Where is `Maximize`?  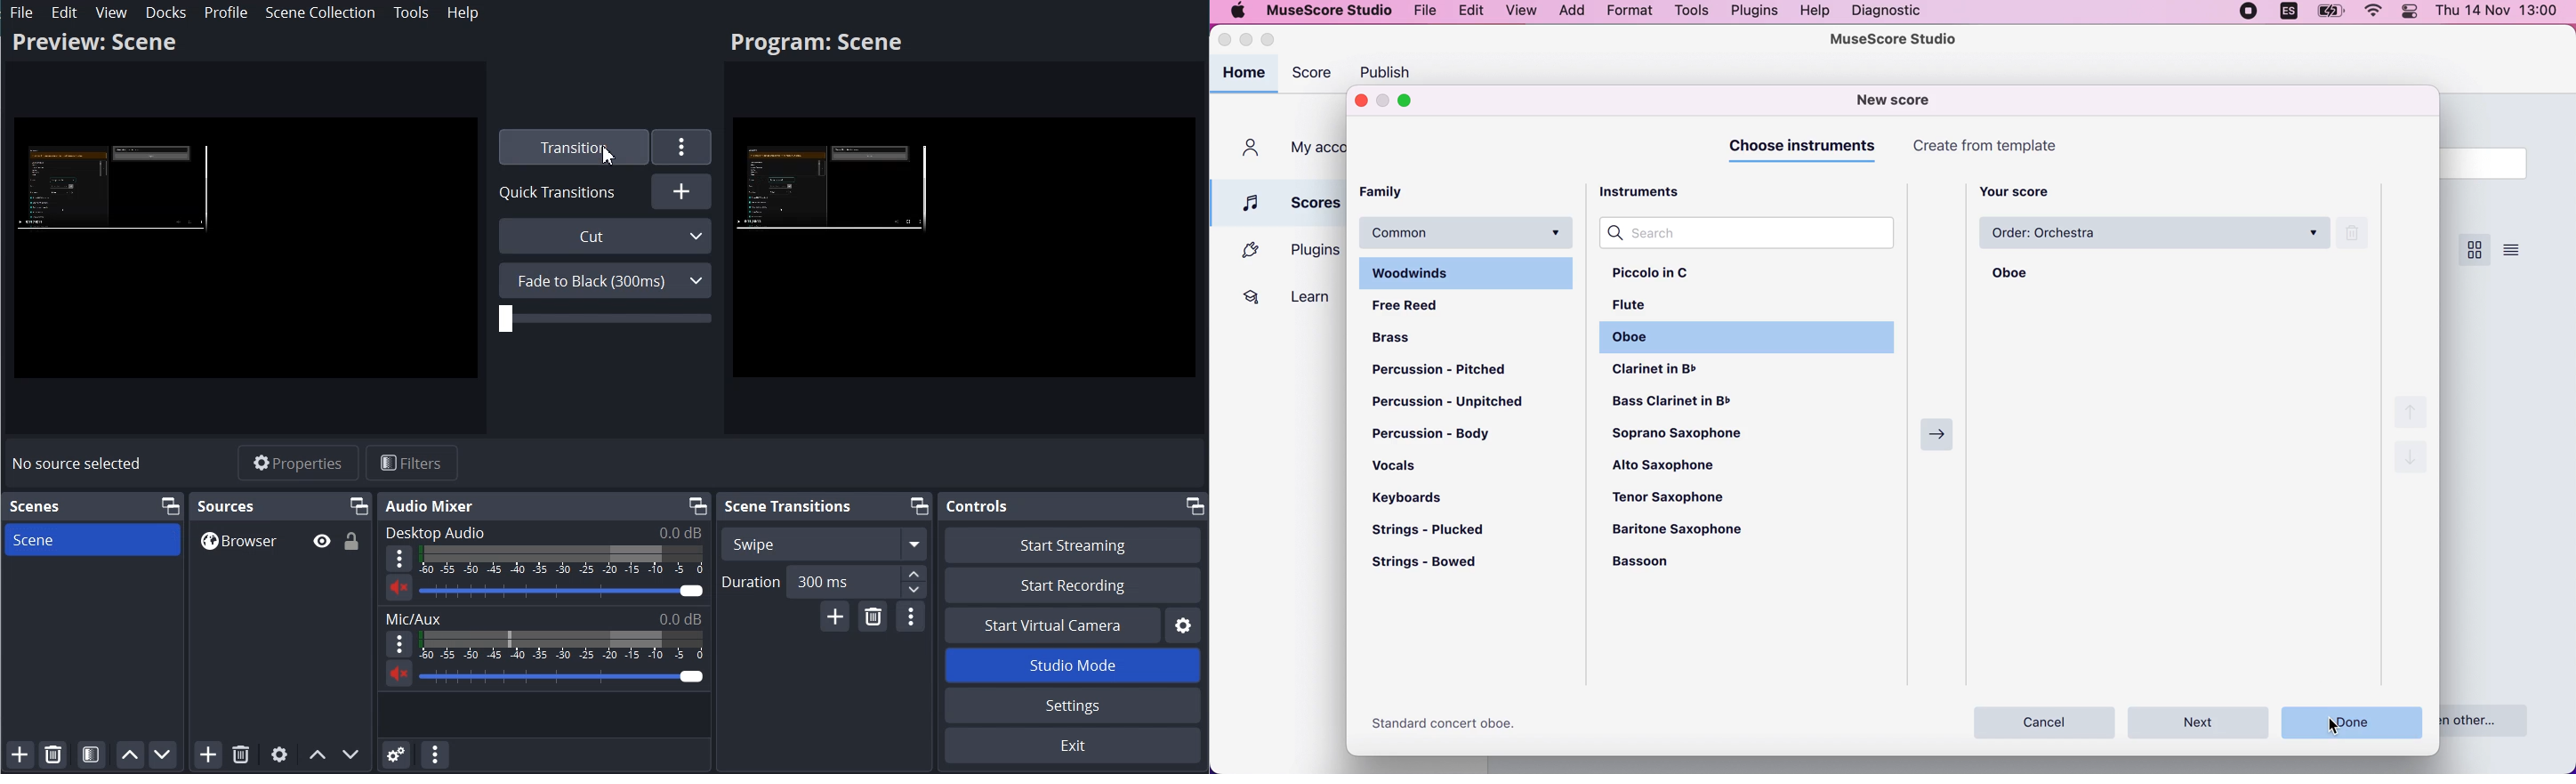 Maximize is located at coordinates (1195, 505).